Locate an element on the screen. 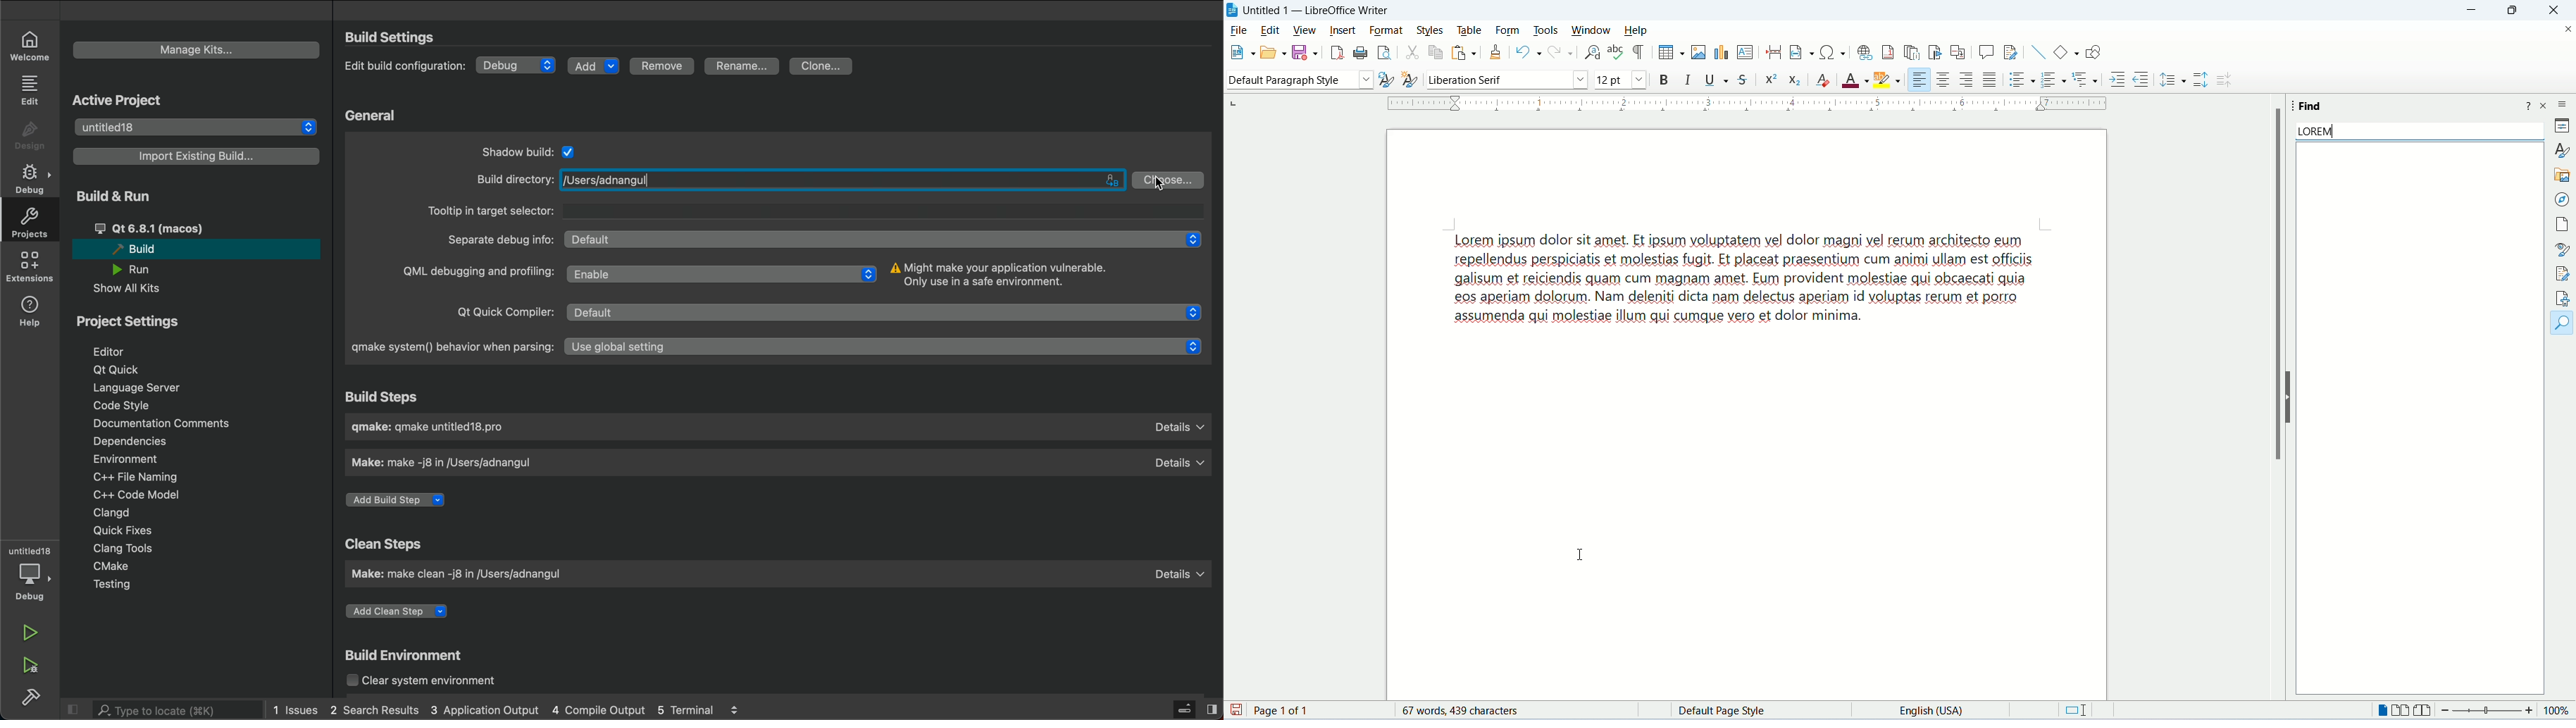 This screenshot has height=728, width=2576. Make: make clean -j8 in /Users/adnangul is located at coordinates (467, 576).